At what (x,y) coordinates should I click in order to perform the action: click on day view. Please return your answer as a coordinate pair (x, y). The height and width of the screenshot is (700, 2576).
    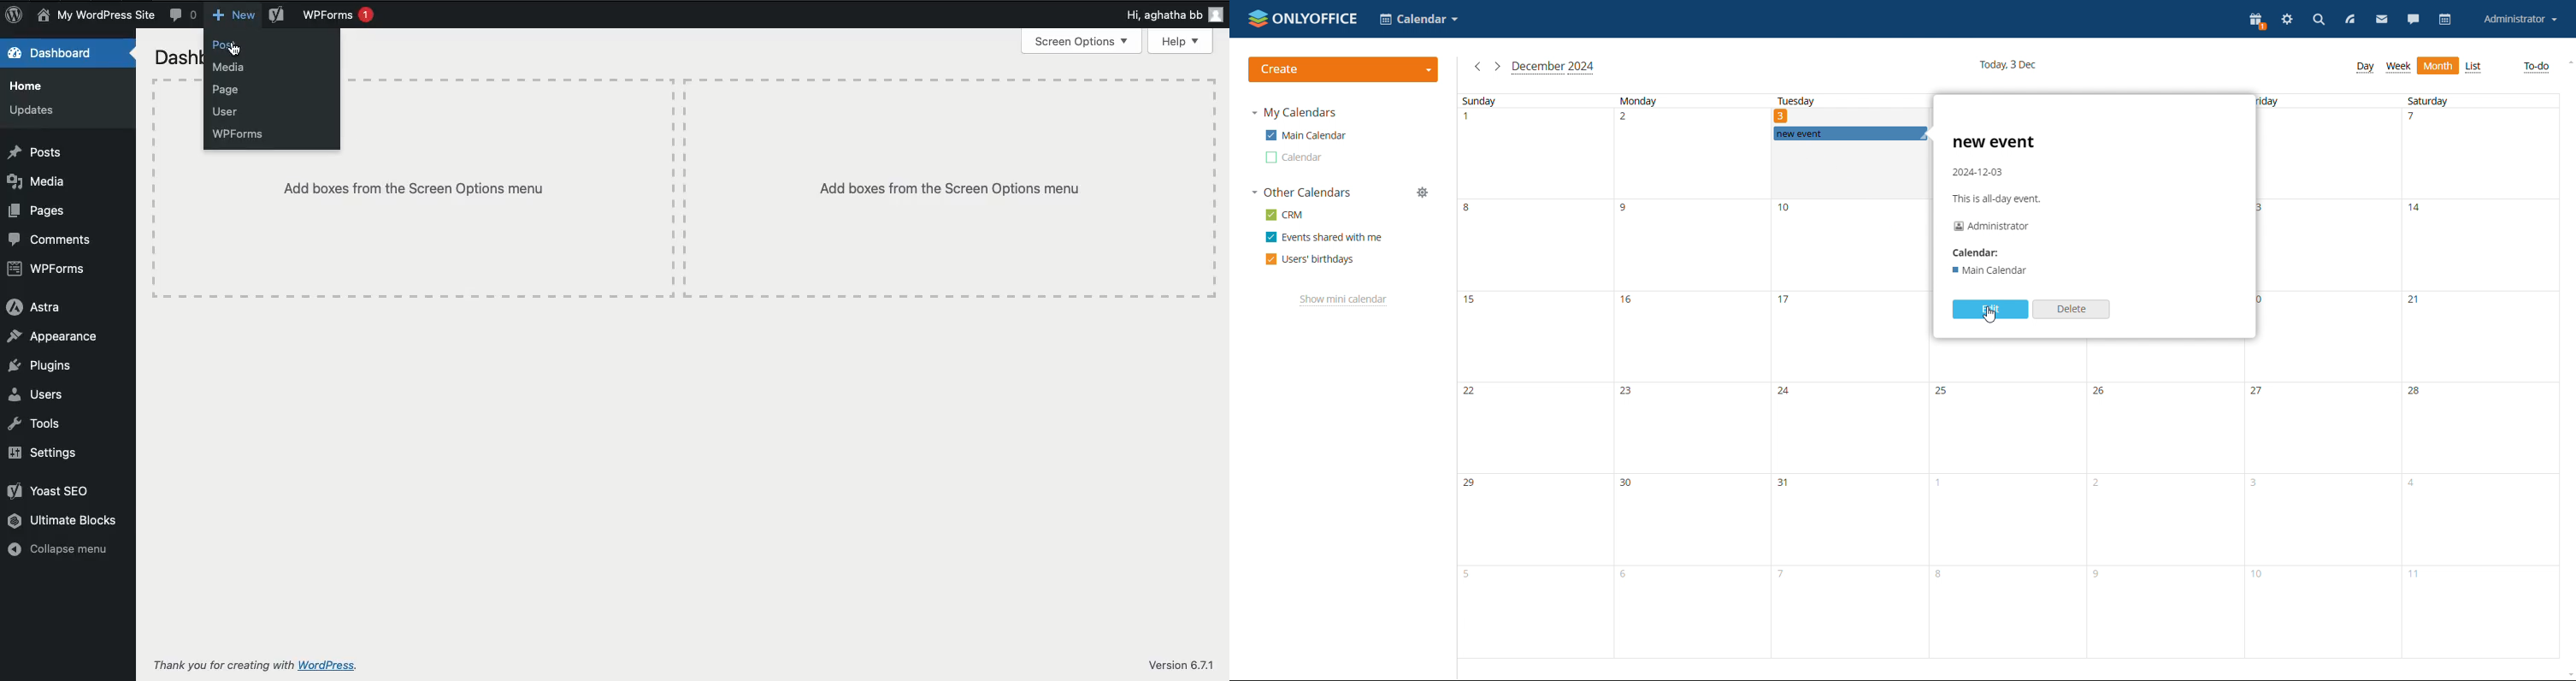
    Looking at the image, I should click on (2367, 67).